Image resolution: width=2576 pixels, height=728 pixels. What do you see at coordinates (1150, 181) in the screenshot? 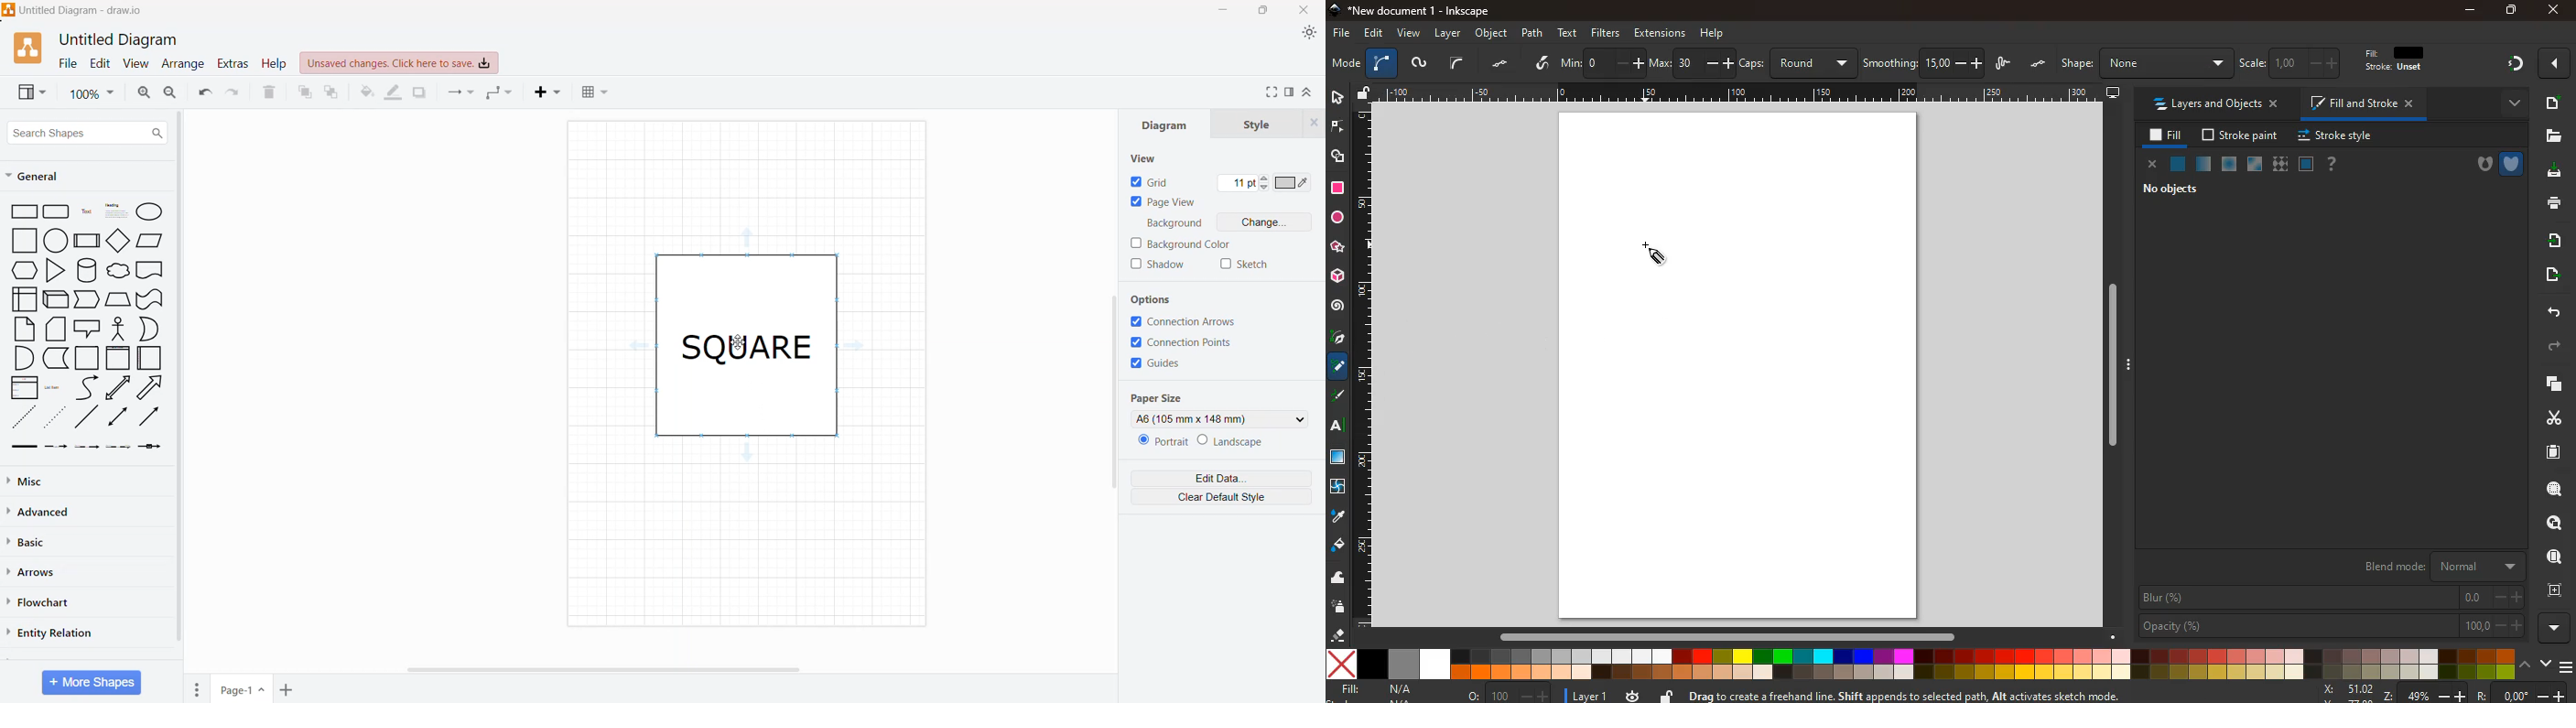
I see `Grid - Click to enable/disable` at bounding box center [1150, 181].